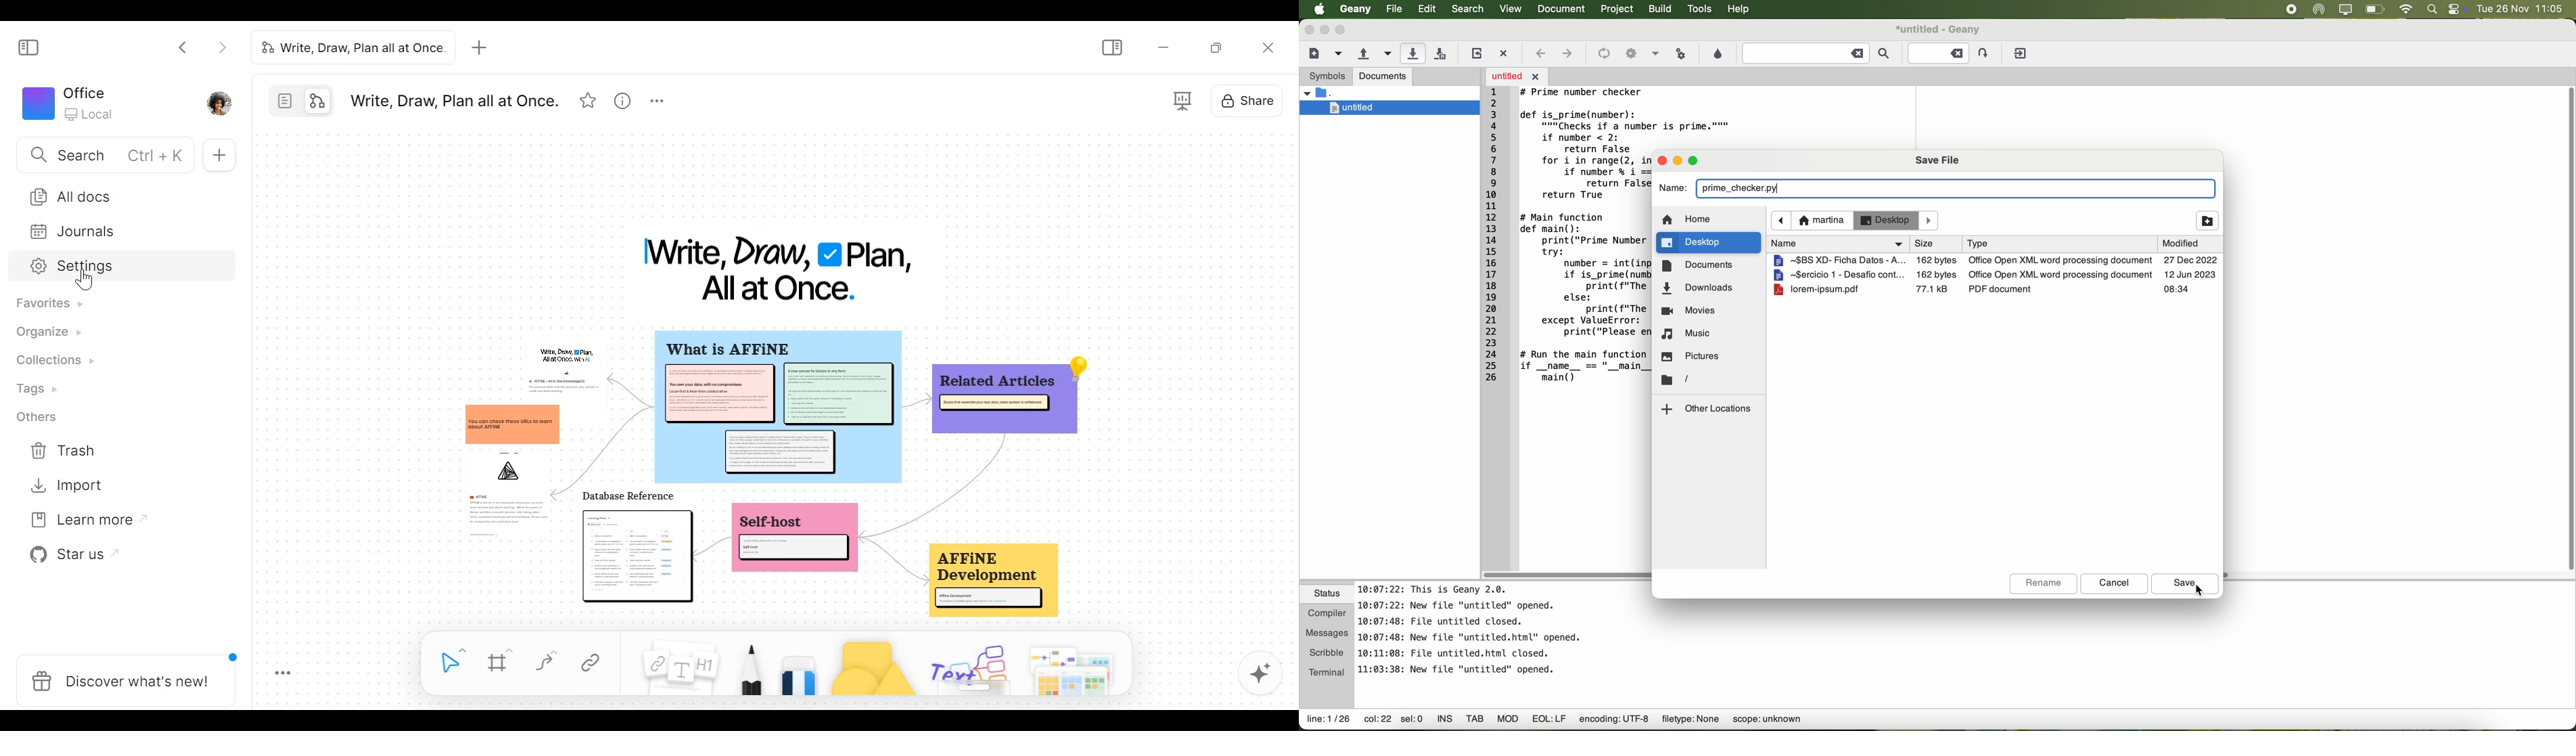 Image resolution: width=2576 pixels, height=756 pixels. What do you see at coordinates (1556, 721) in the screenshot?
I see `data` at bounding box center [1556, 721].